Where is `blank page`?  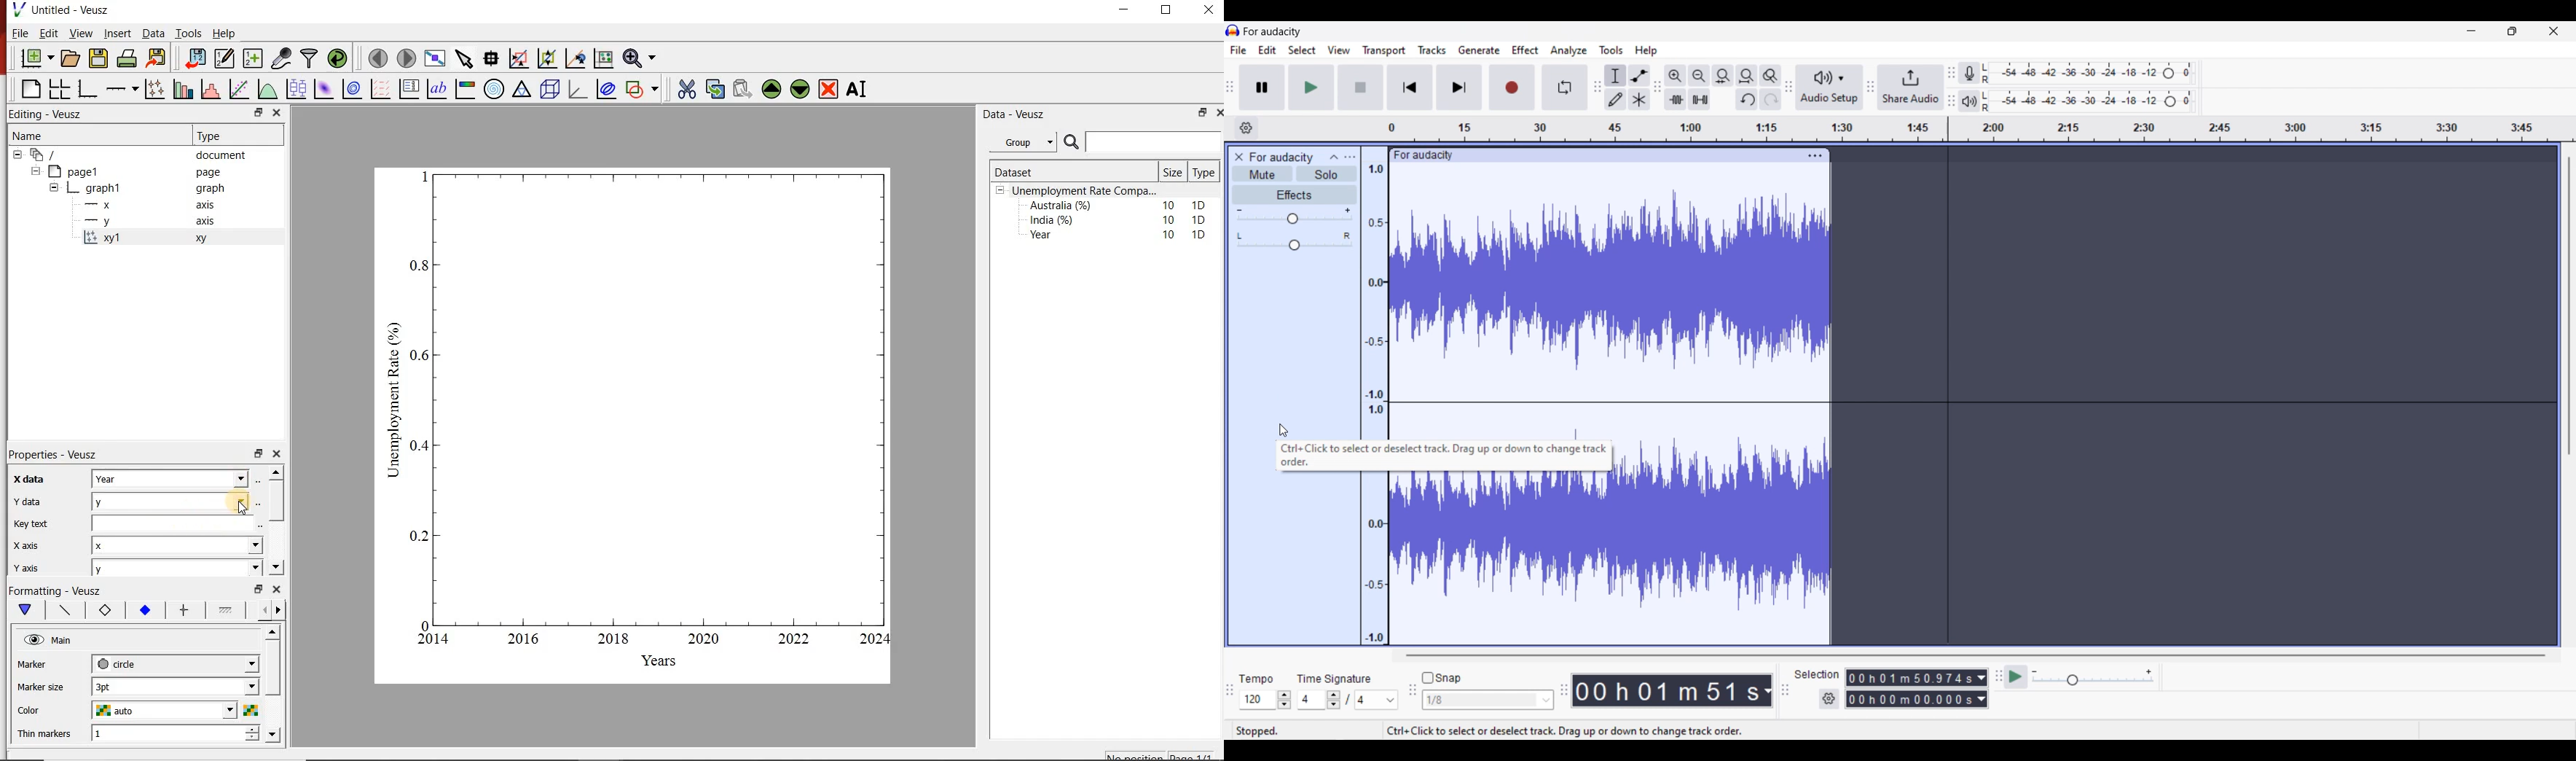 blank page is located at coordinates (30, 87).